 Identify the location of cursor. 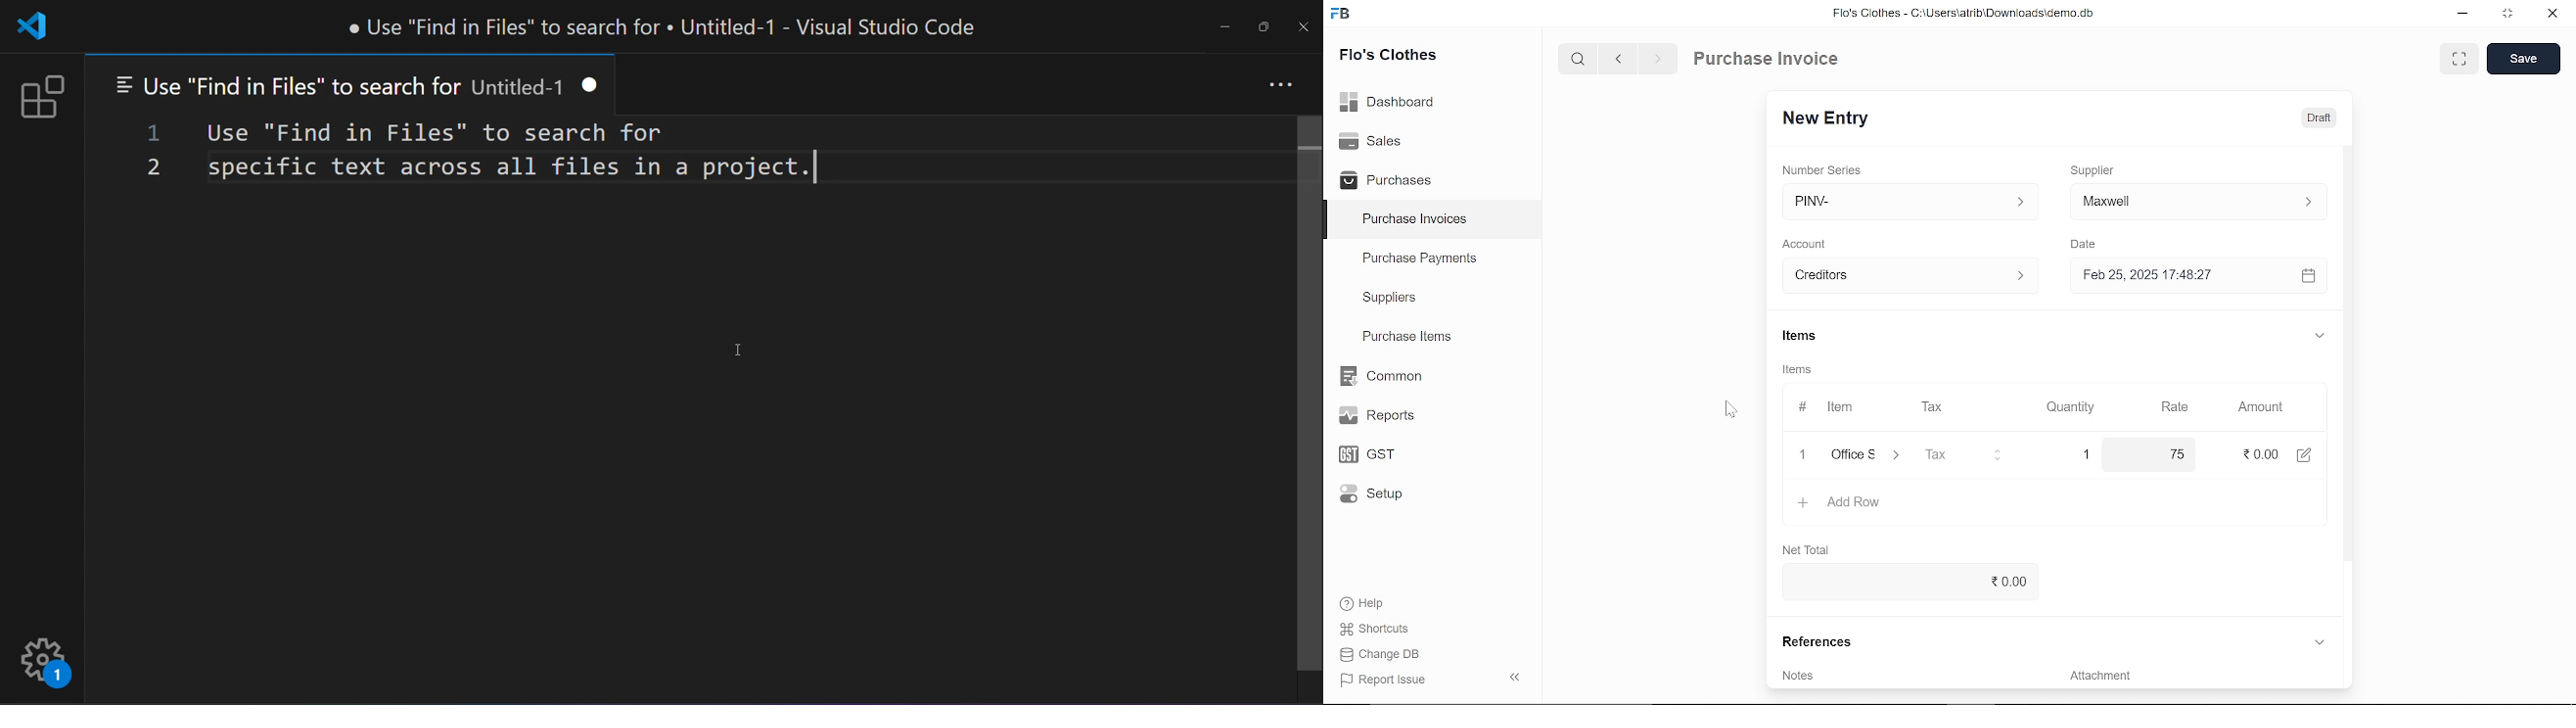
(1730, 410).